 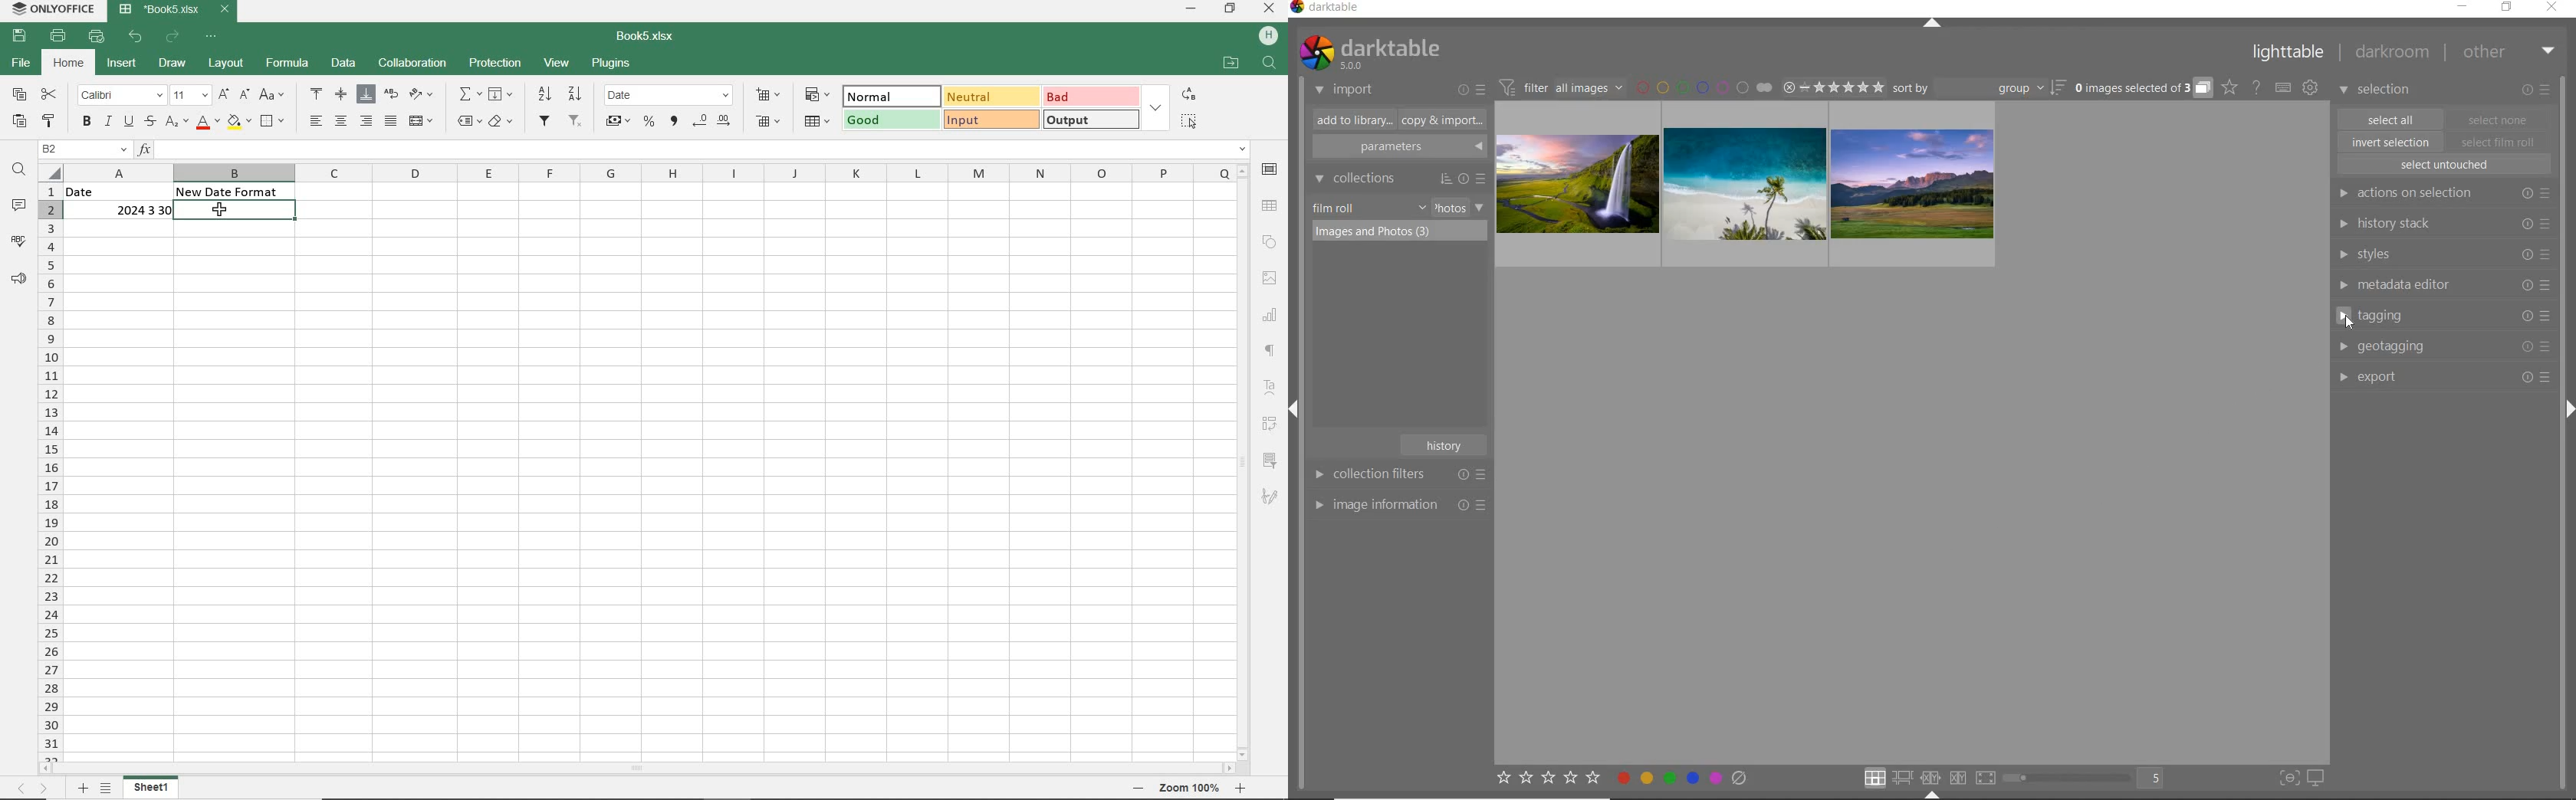 I want to click on SCROLLBAR, so click(x=1245, y=460).